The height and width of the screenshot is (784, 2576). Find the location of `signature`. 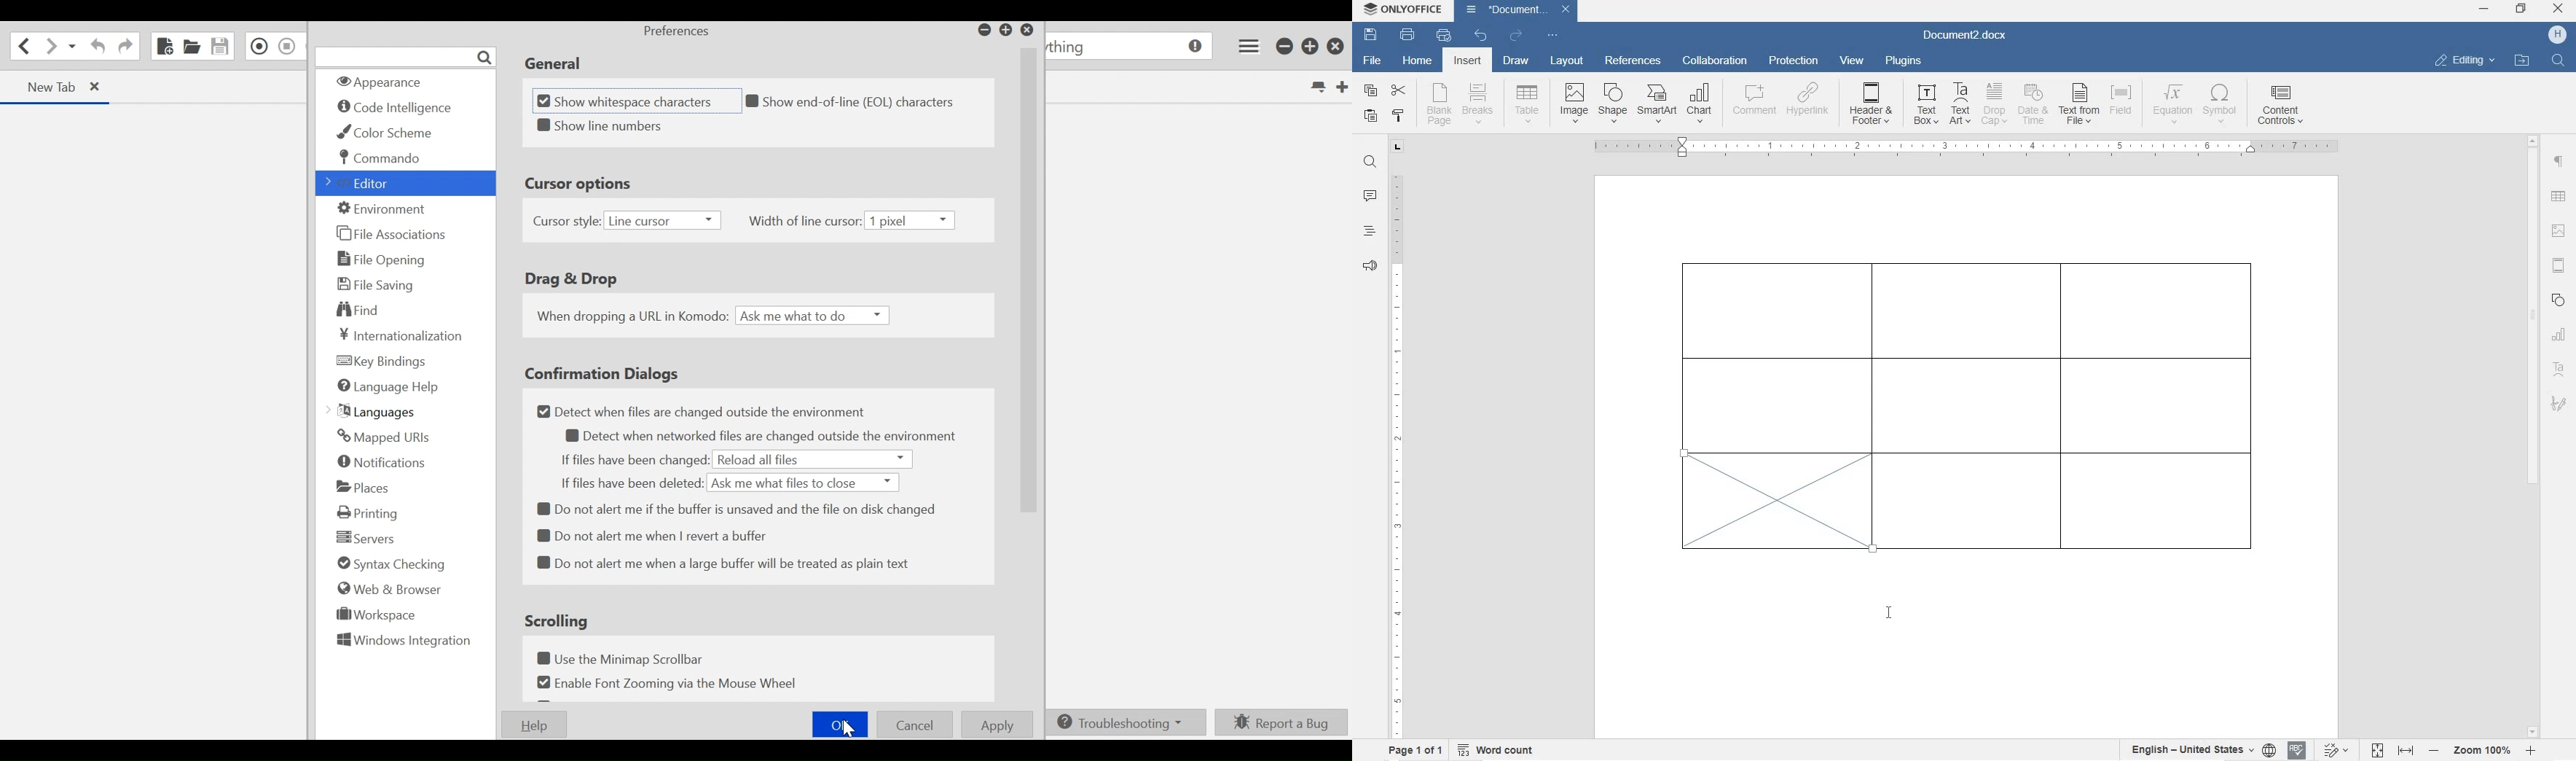

signature is located at coordinates (2558, 403).